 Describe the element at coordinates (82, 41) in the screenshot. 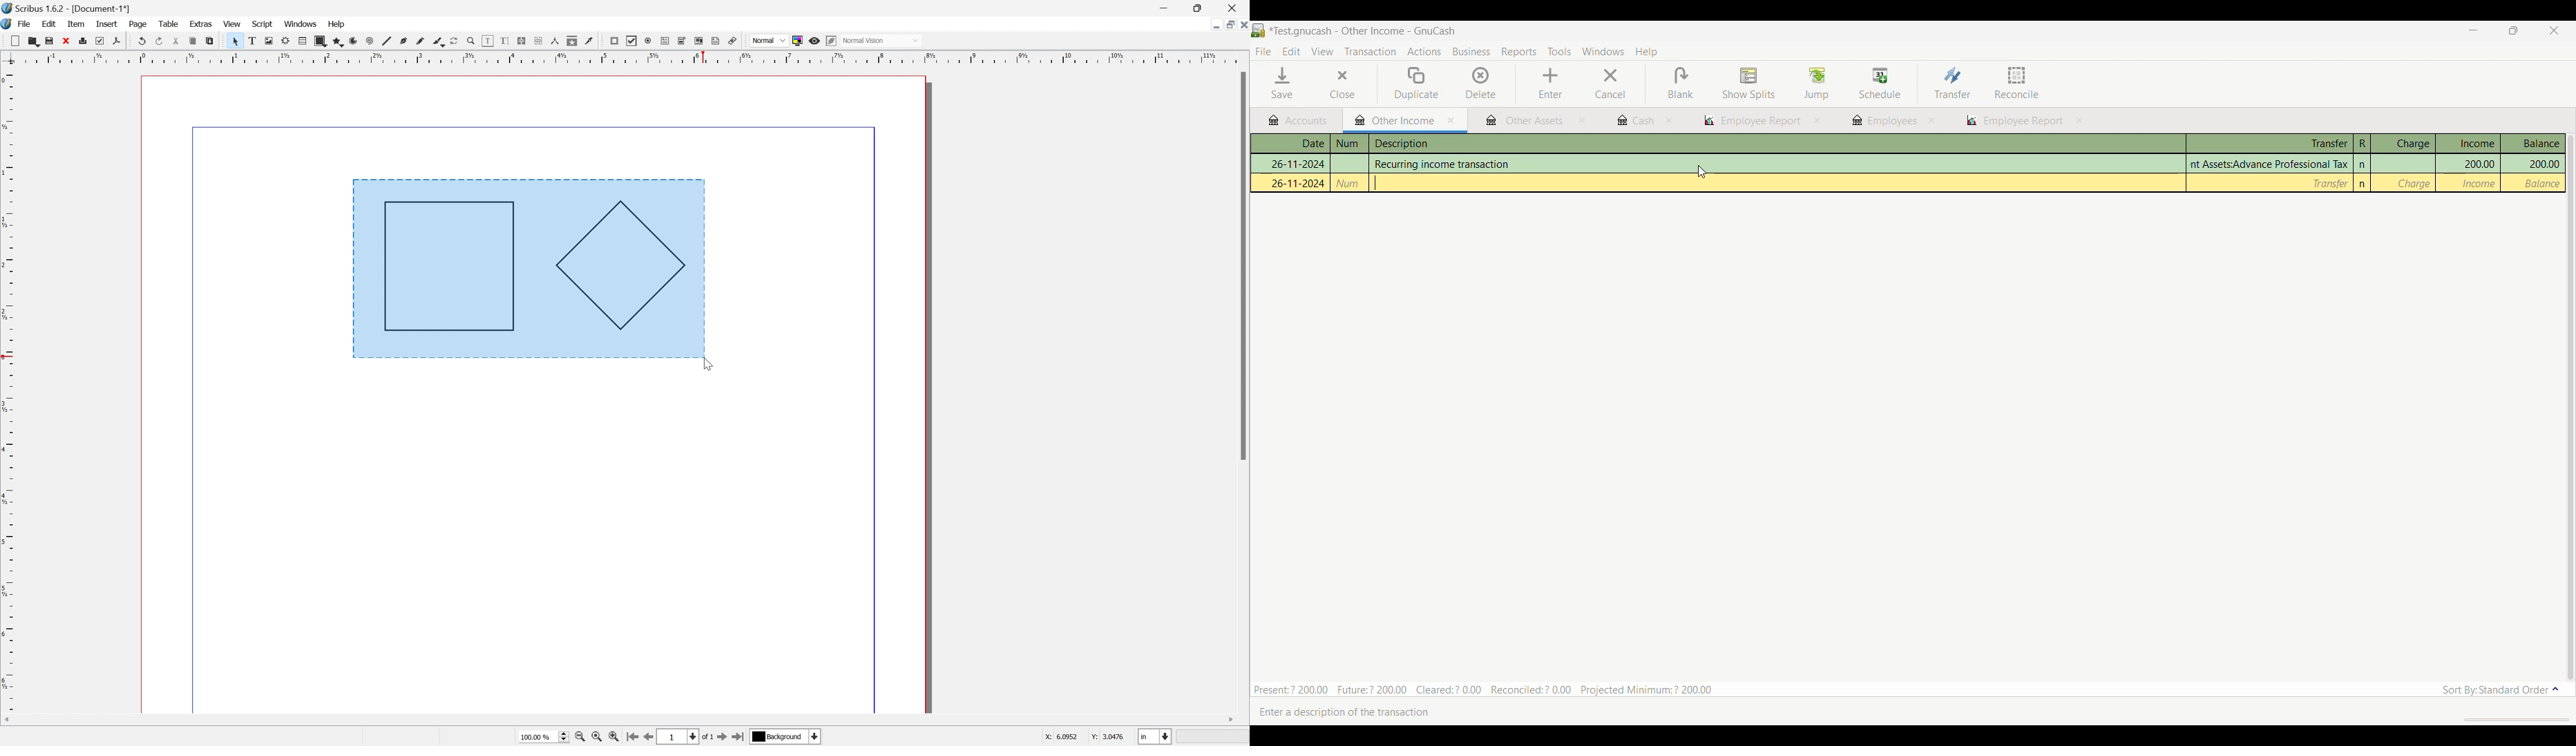

I see `print` at that location.